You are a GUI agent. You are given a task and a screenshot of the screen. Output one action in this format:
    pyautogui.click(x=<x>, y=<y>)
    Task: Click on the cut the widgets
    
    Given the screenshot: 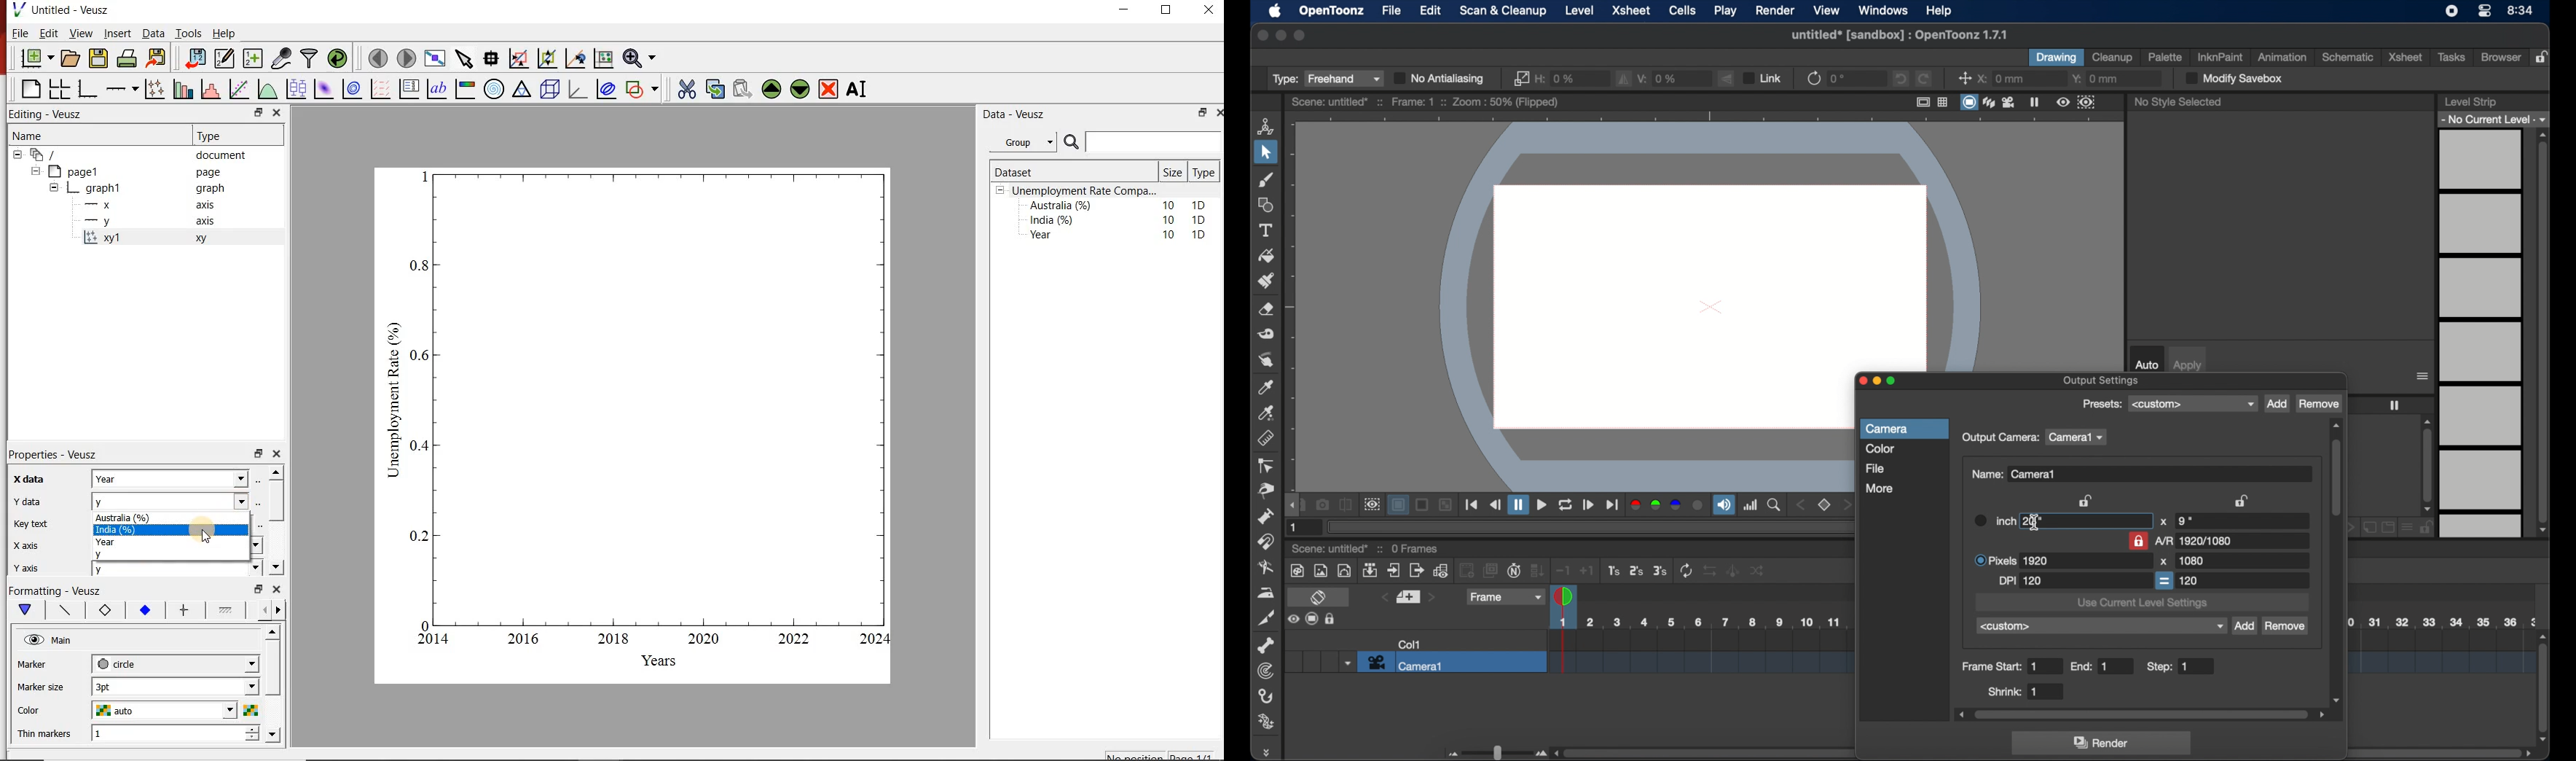 What is the action you would take?
    pyautogui.click(x=687, y=89)
    